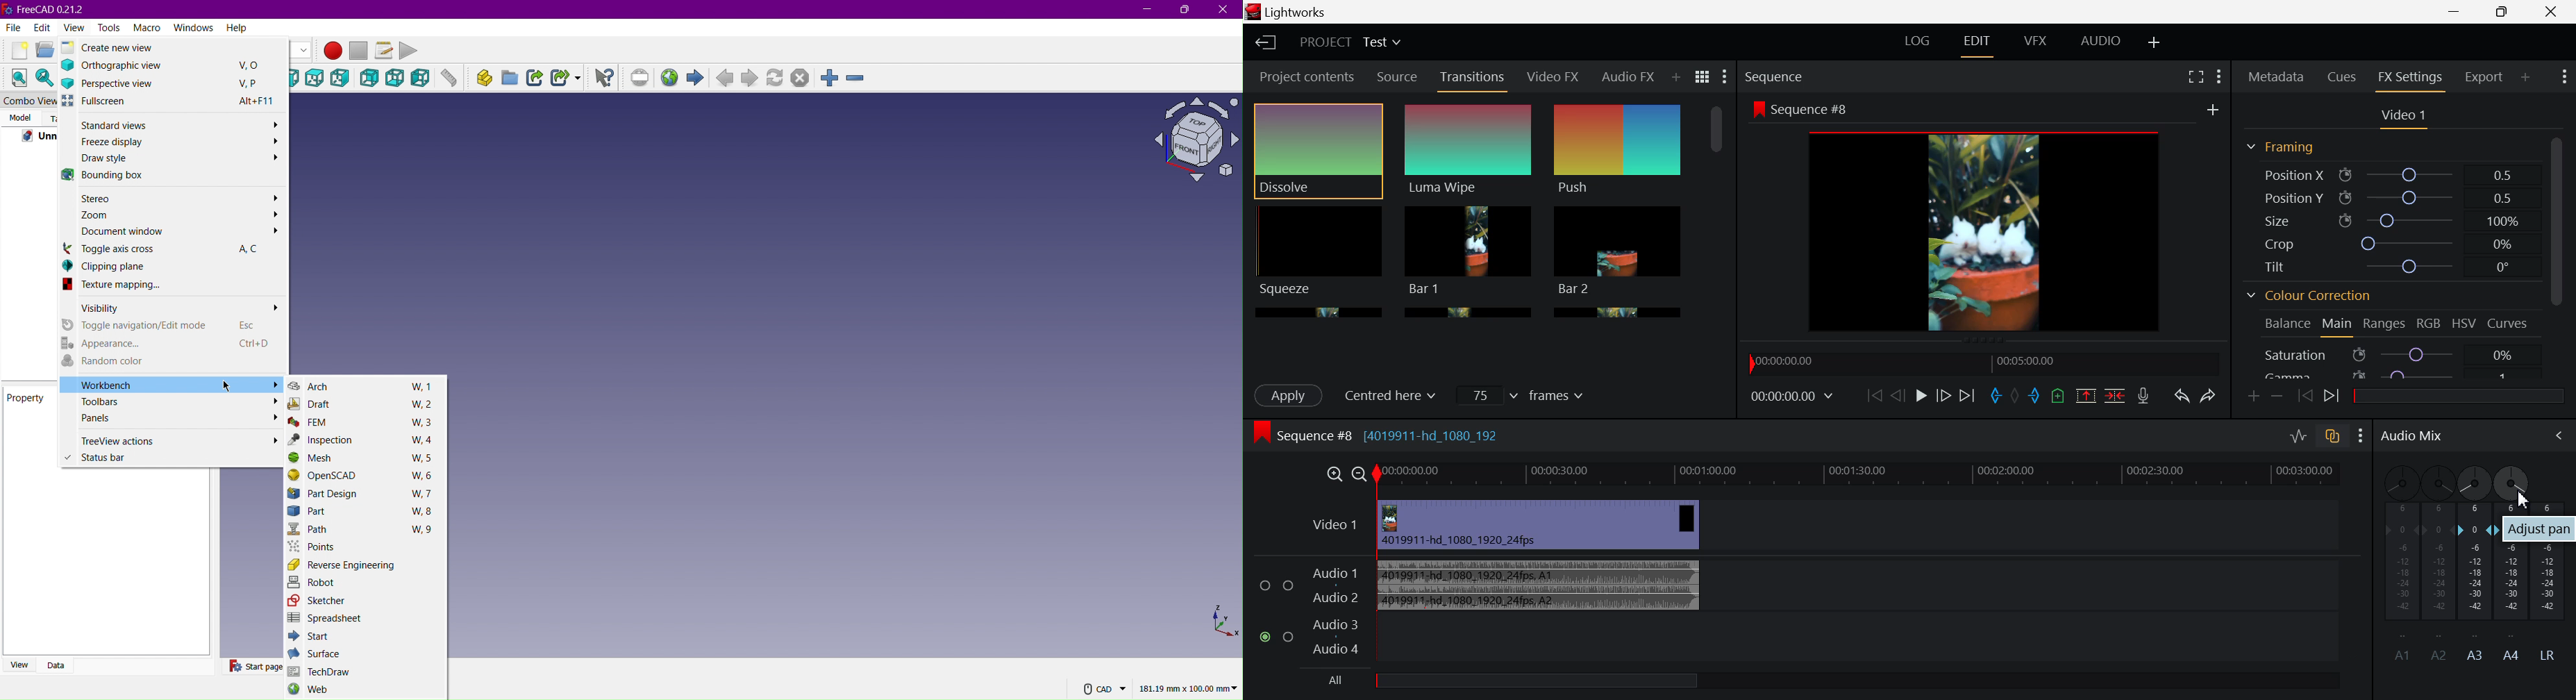  What do you see at coordinates (1188, 139) in the screenshot?
I see `Plane View` at bounding box center [1188, 139].